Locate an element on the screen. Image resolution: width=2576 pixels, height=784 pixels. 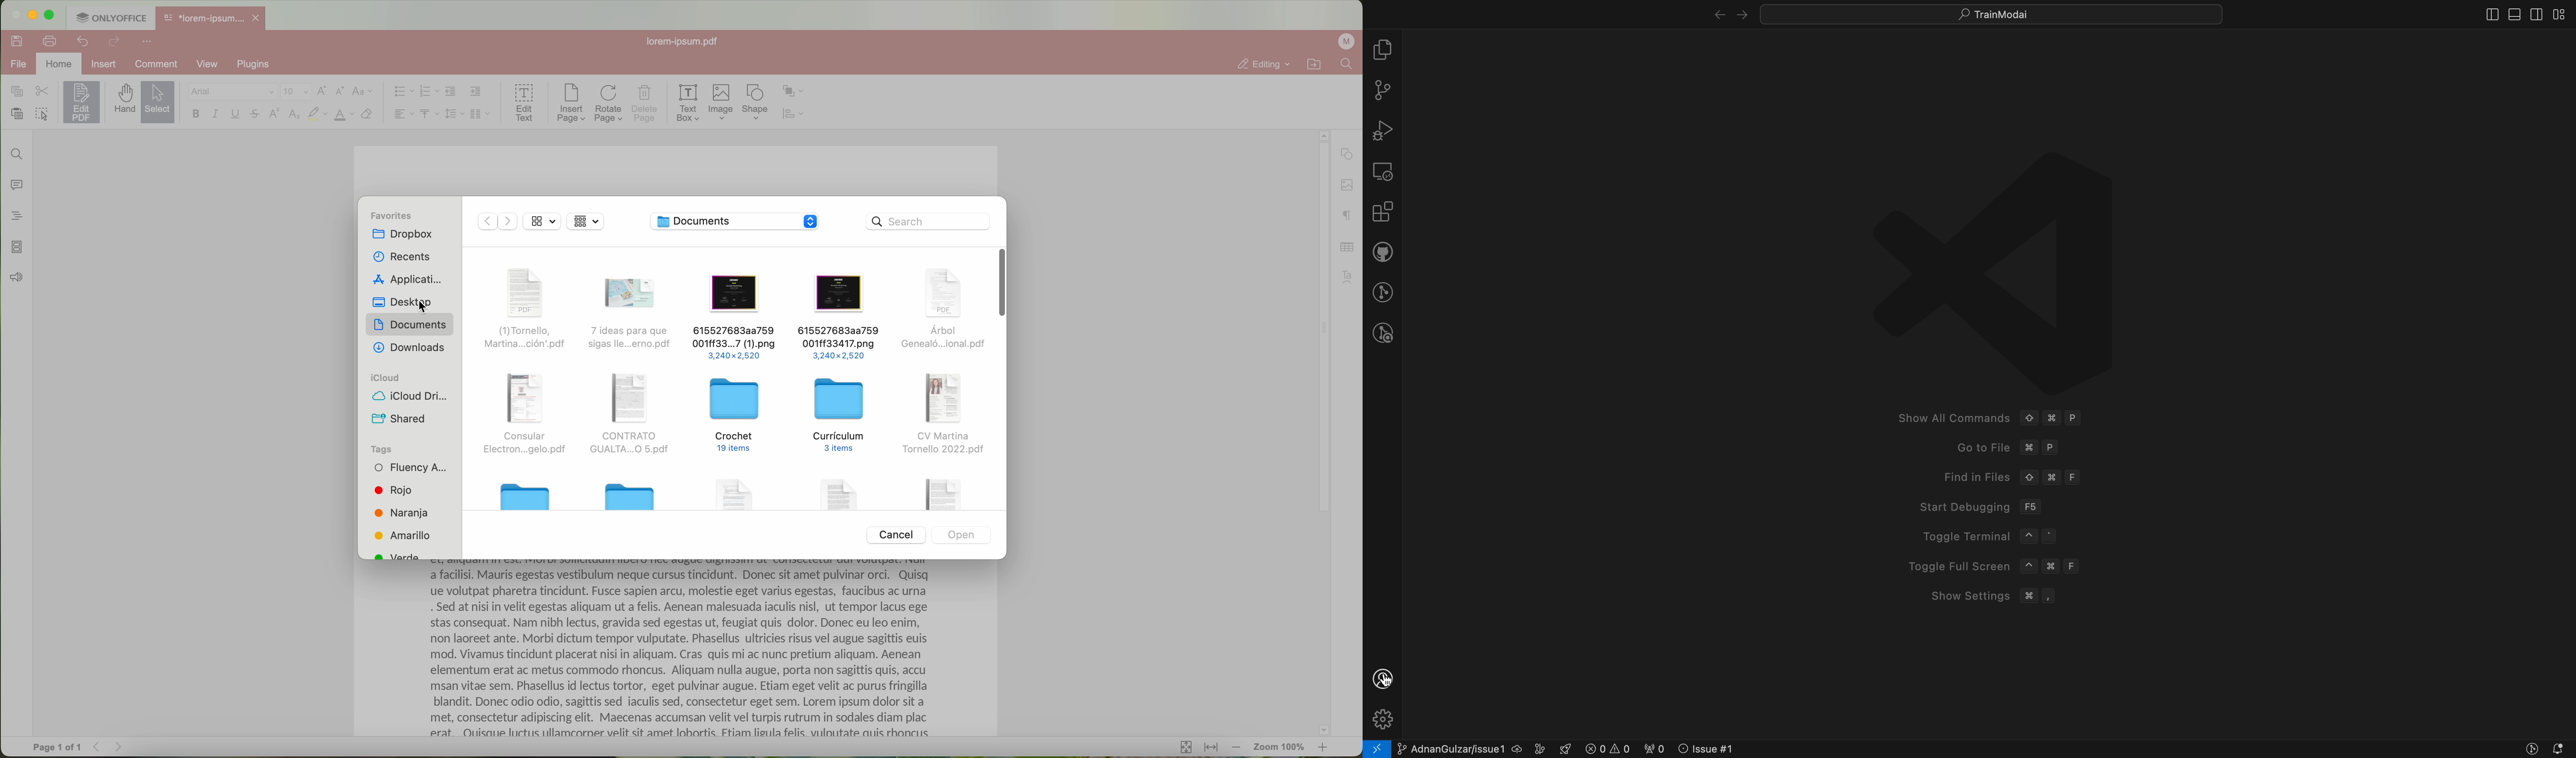
align shape is located at coordinates (796, 115).